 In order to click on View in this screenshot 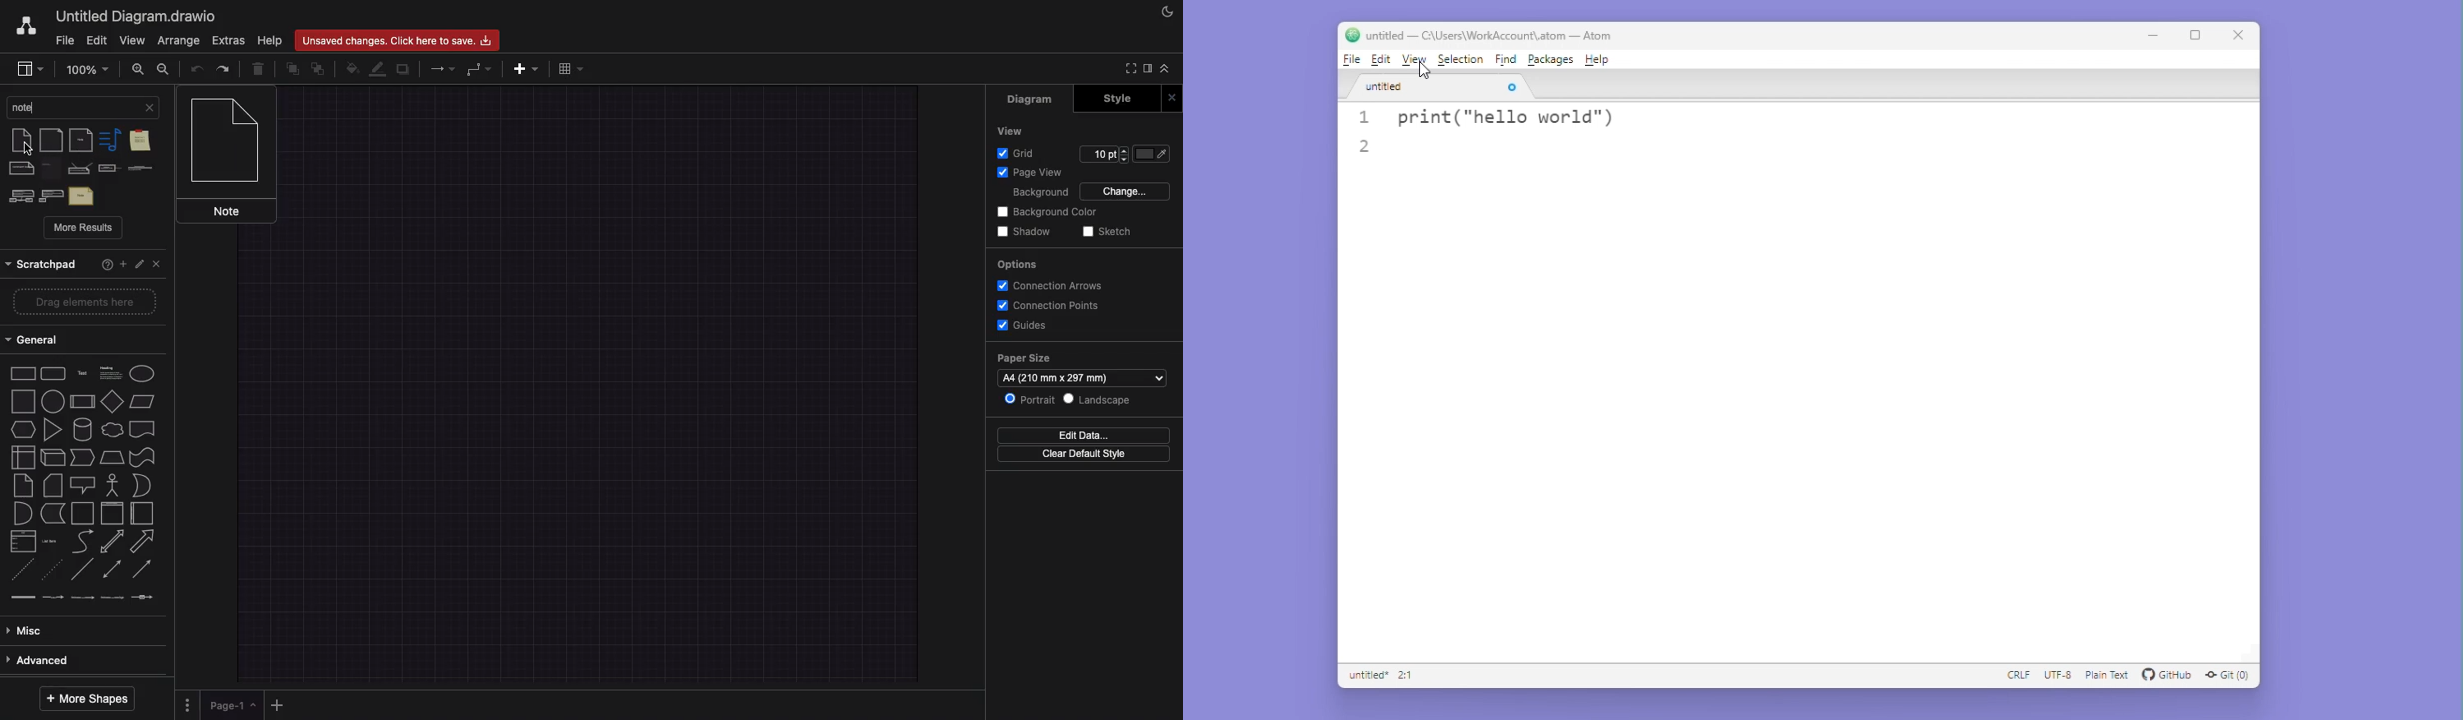, I will do `click(1015, 130)`.